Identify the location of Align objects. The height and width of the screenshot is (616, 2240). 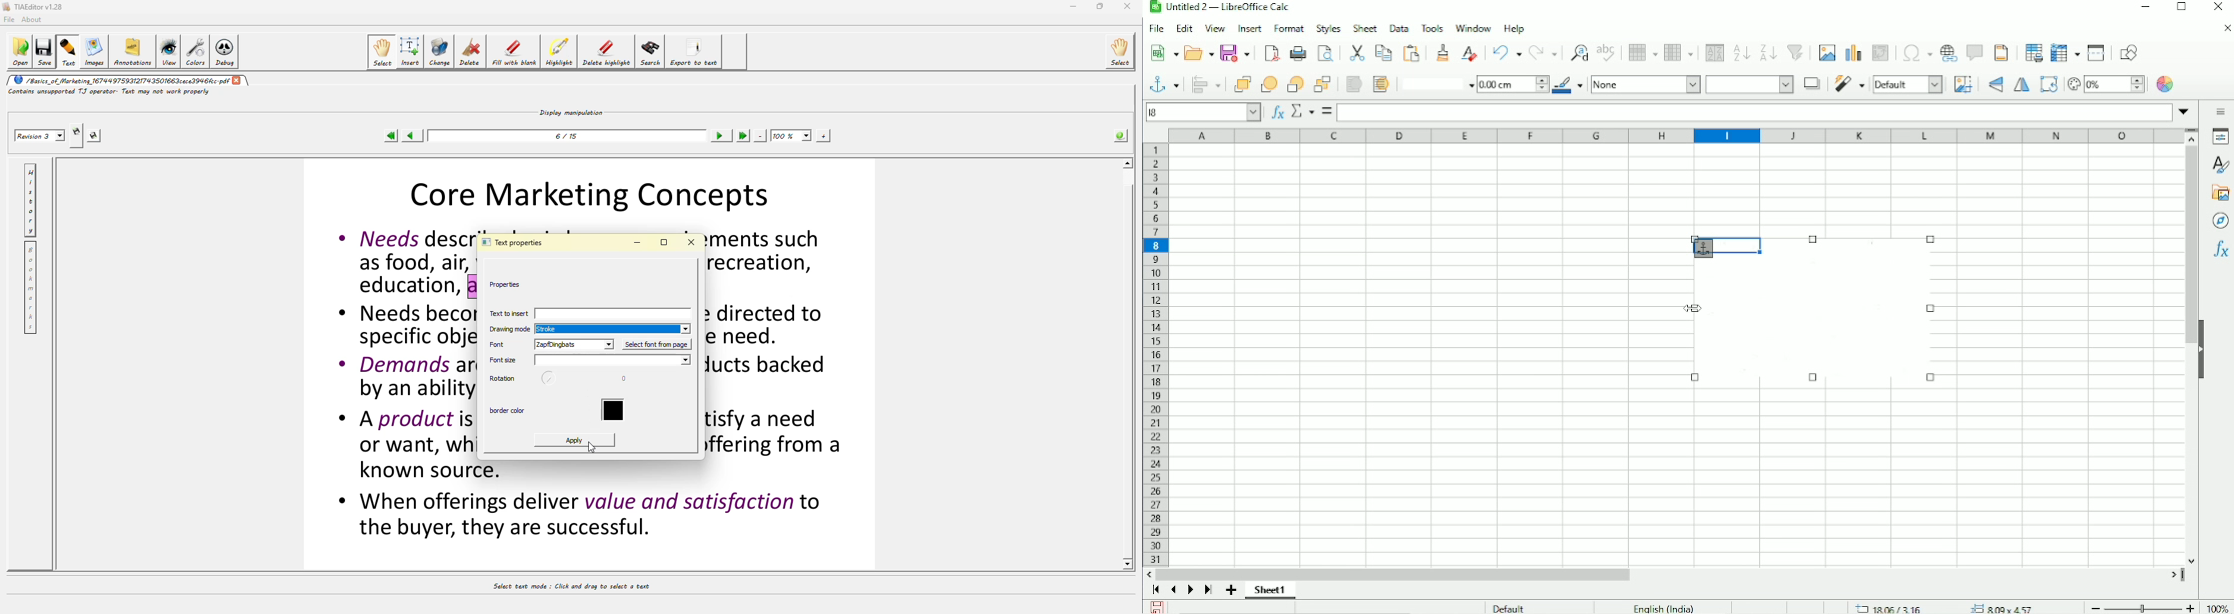
(1205, 84).